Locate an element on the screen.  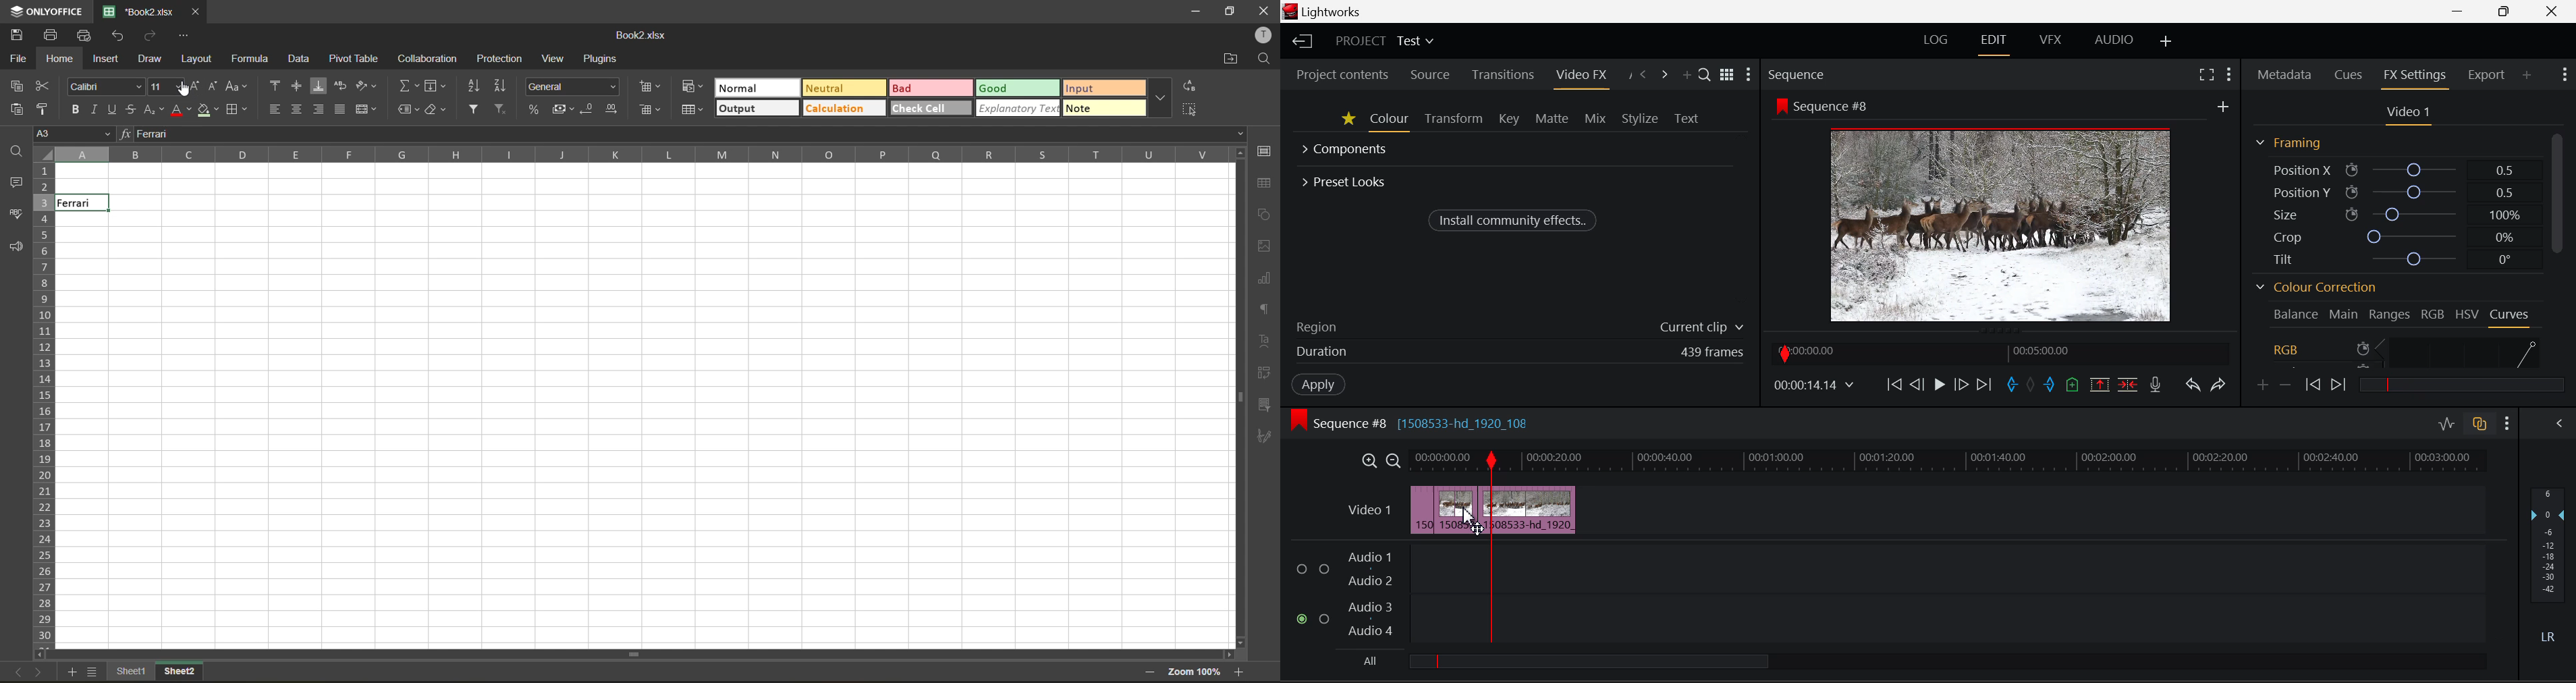
Project Timeline Tracks is located at coordinates (1948, 462).